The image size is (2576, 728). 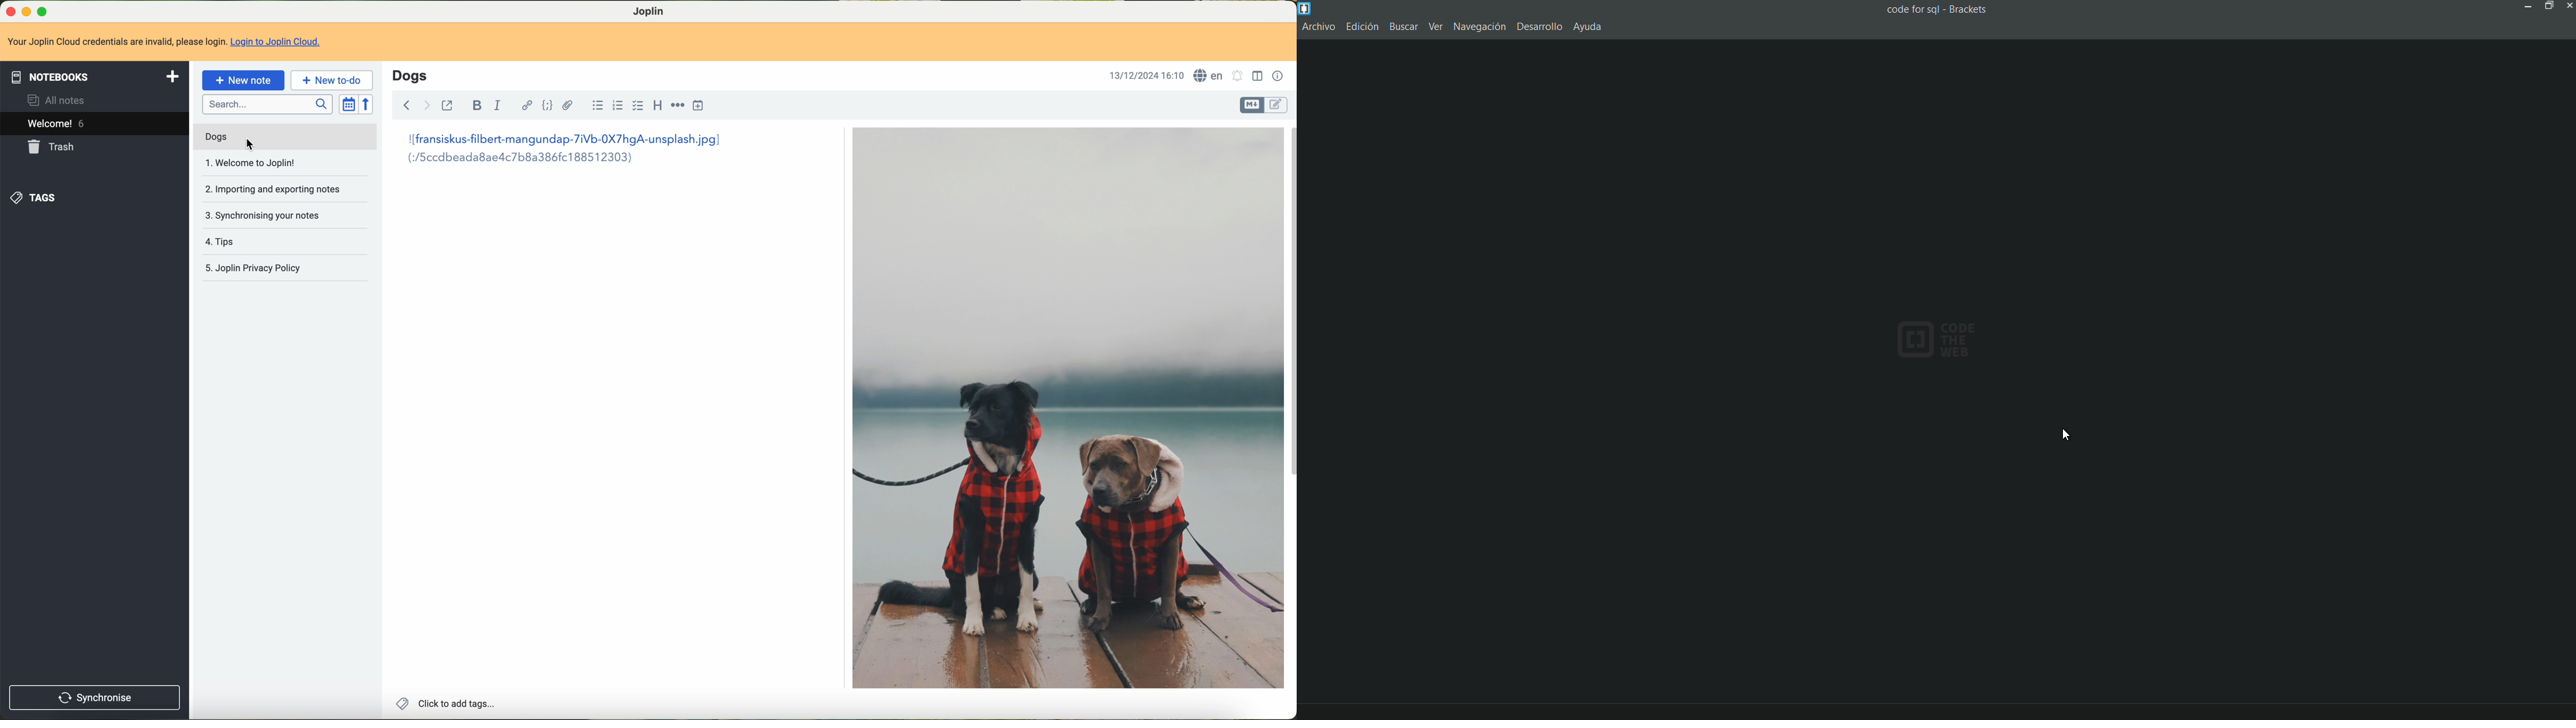 What do you see at coordinates (258, 266) in the screenshot?
I see `Jopin privacy policy` at bounding box center [258, 266].